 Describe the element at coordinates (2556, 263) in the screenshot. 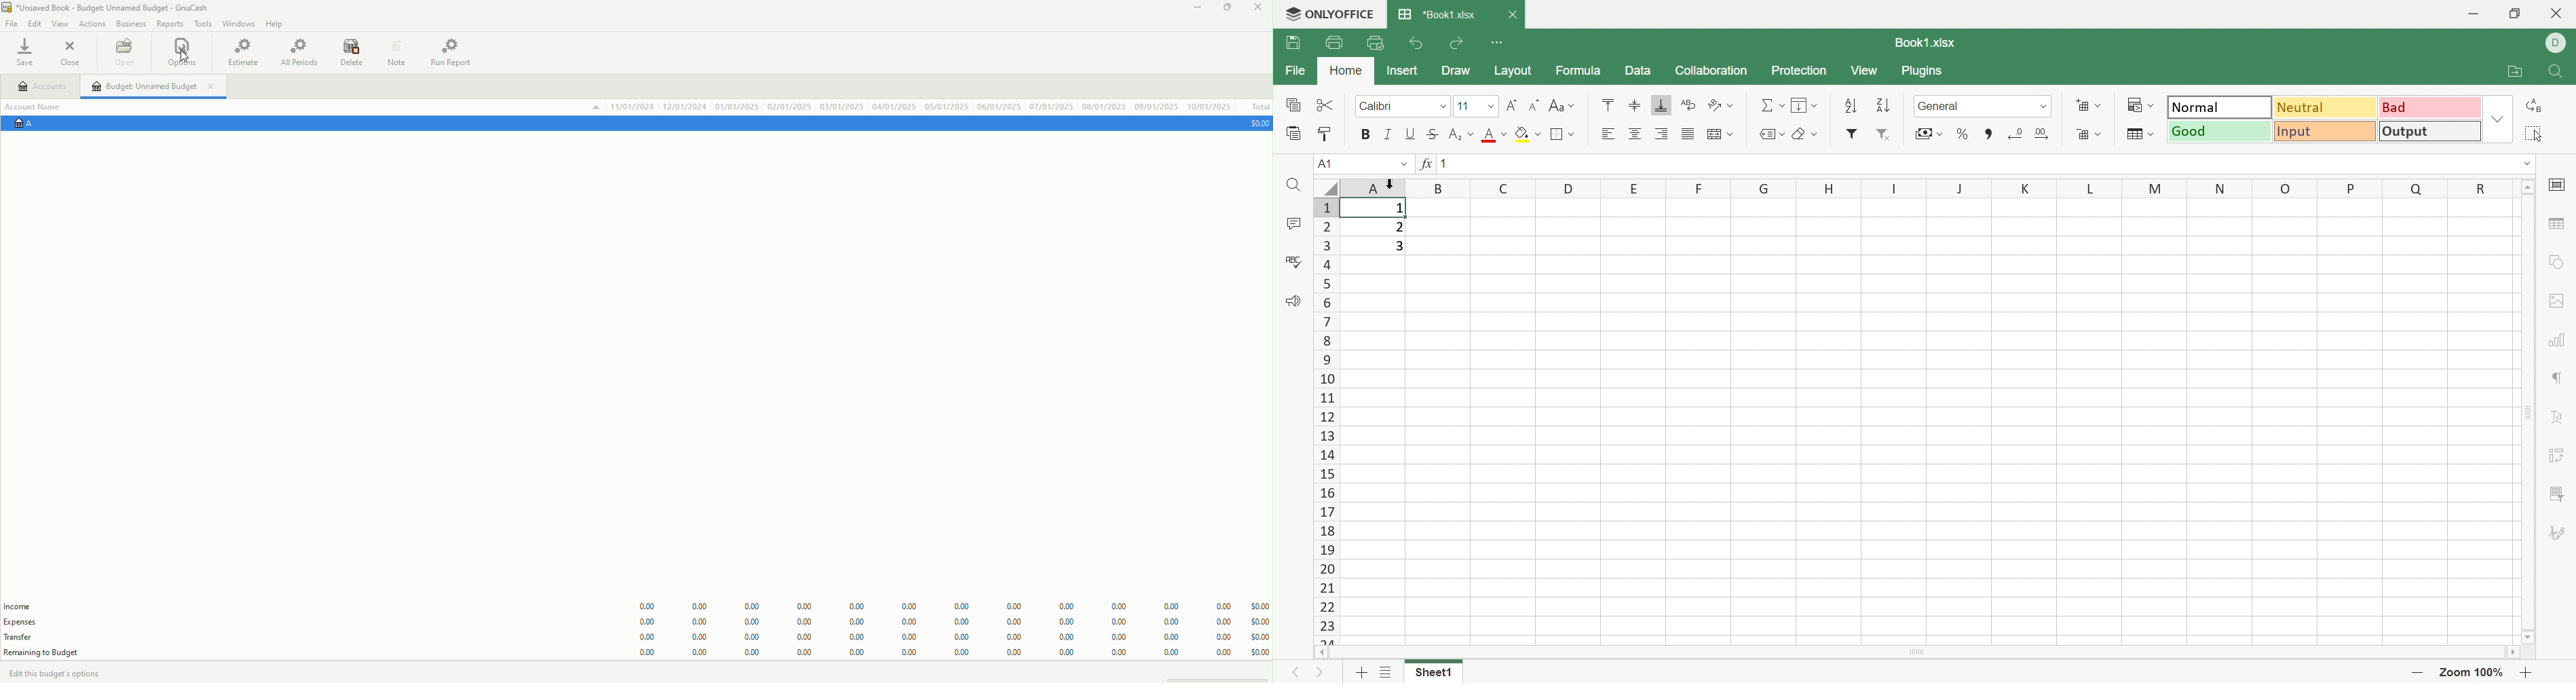

I see `Shape settings` at that location.